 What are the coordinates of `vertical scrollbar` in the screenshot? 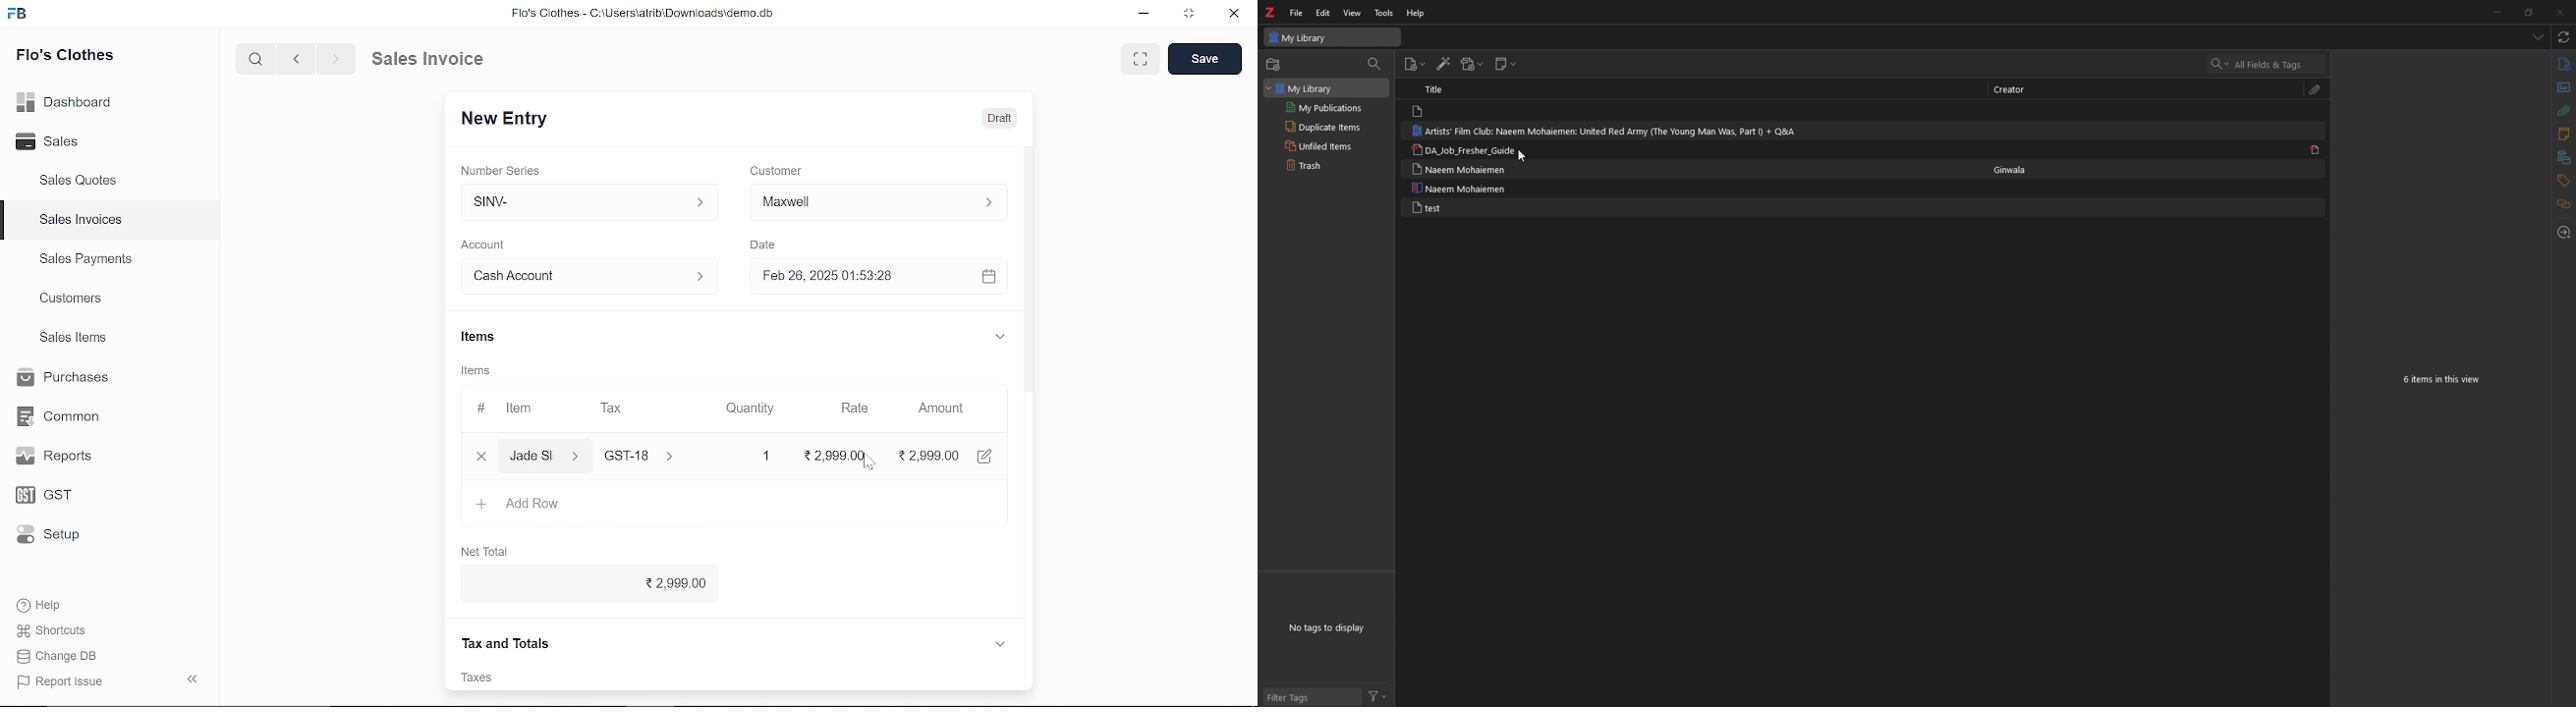 It's located at (1030, 323).